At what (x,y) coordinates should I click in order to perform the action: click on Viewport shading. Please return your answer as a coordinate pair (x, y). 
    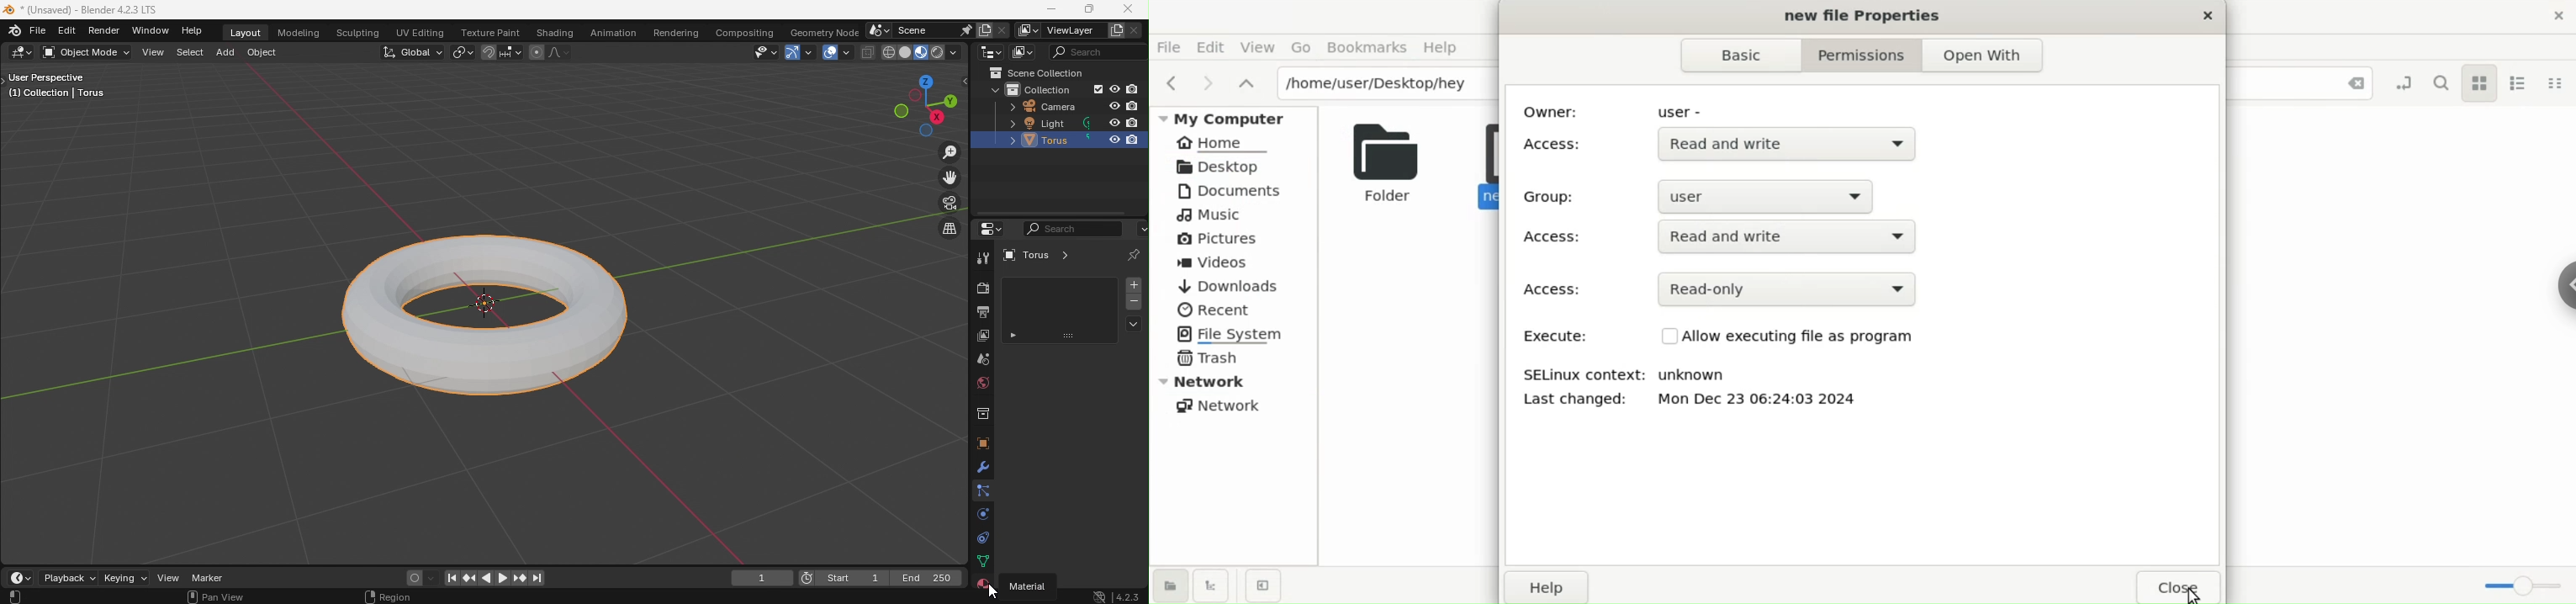
    Looking at the image, I should click on (937, 52).